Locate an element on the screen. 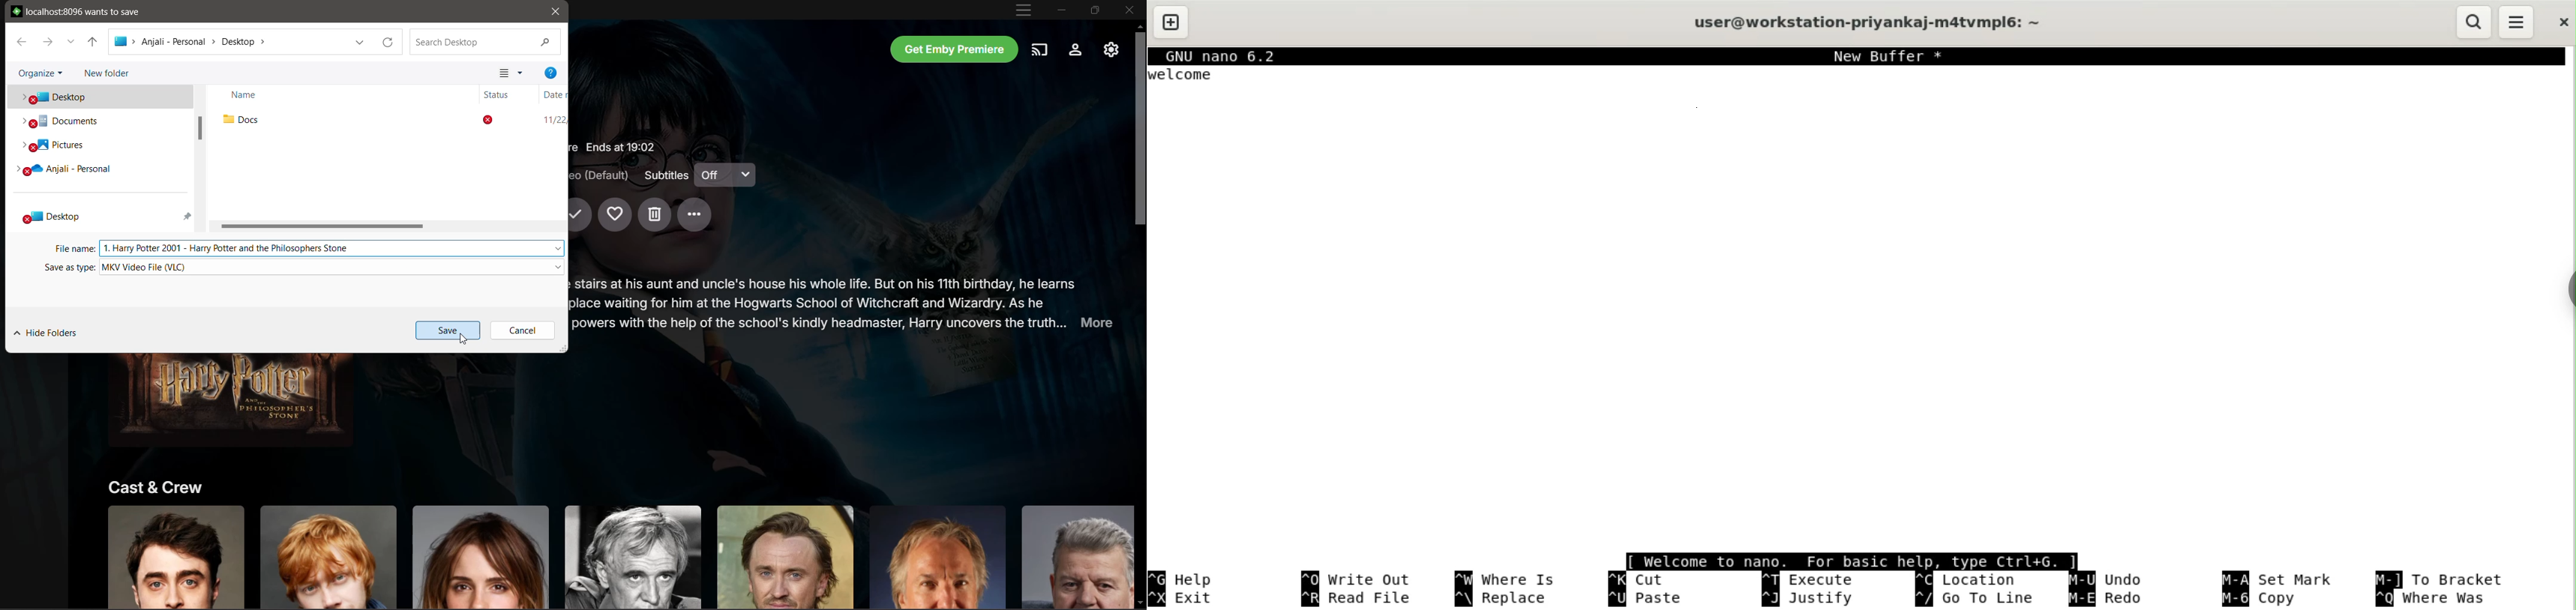 The width and height of the screenshot is (2576, 616). Mark Played is located at coordinates (581, 215).